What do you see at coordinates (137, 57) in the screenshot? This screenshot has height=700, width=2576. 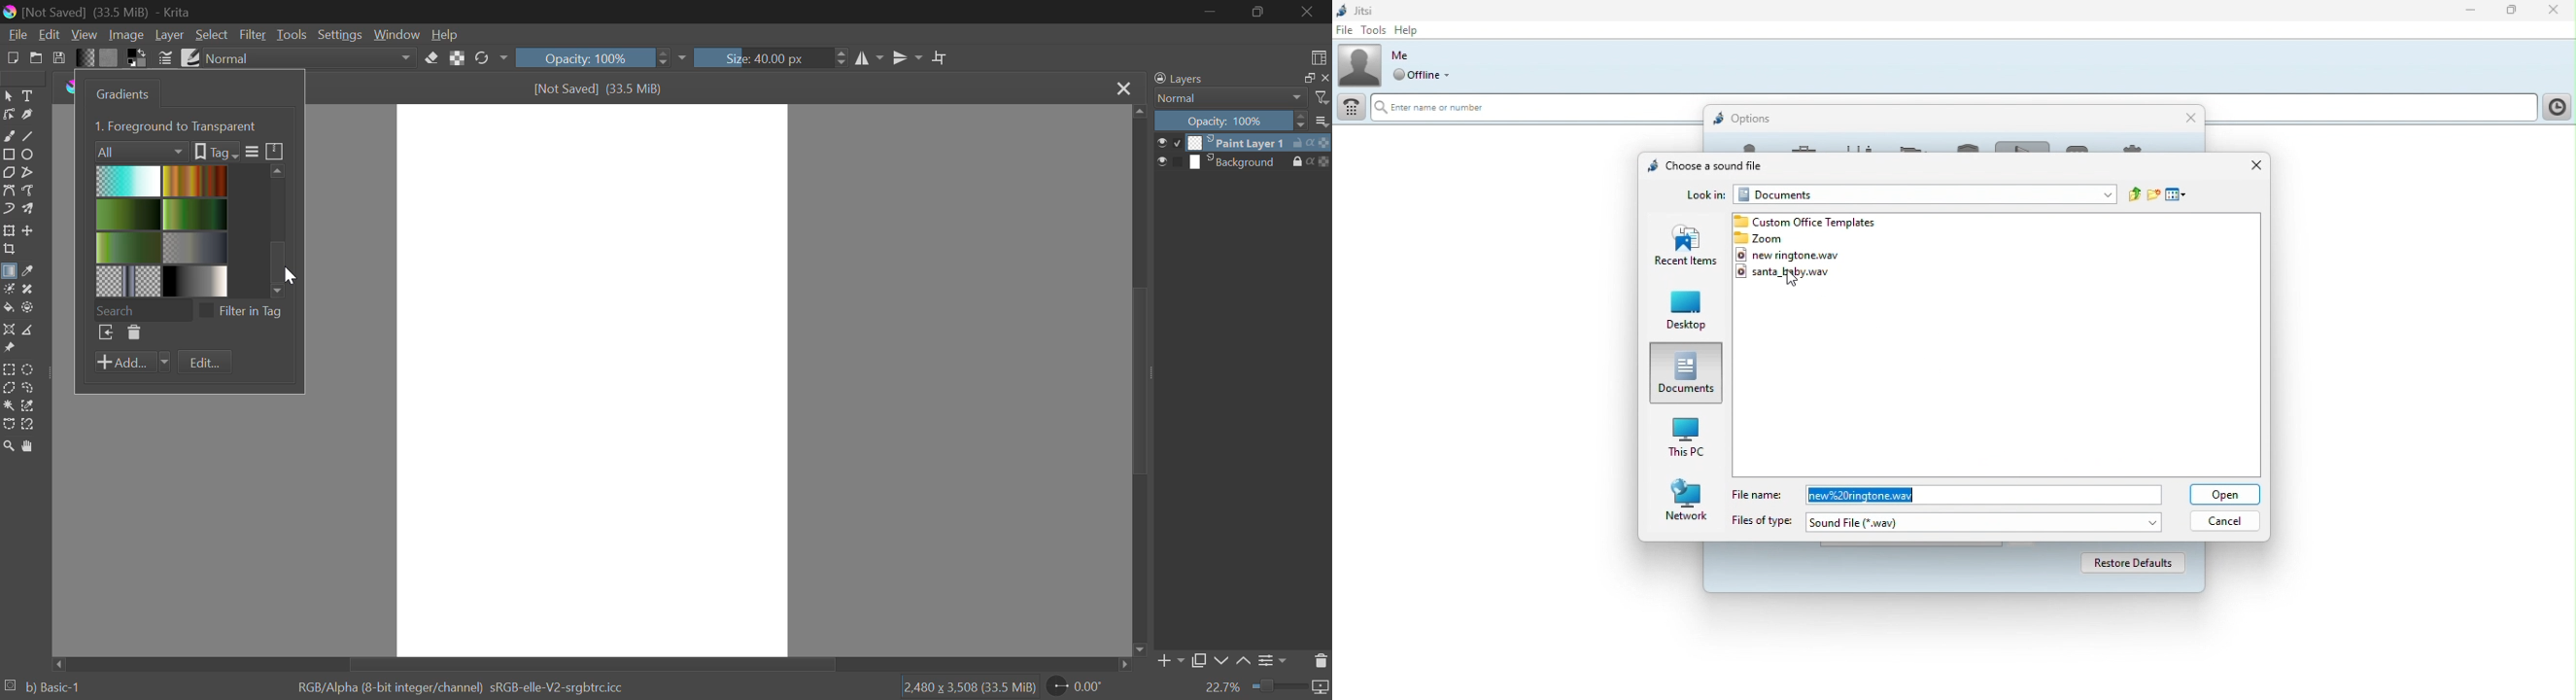 I see `Colors in use` at bounding box center [137, 57].